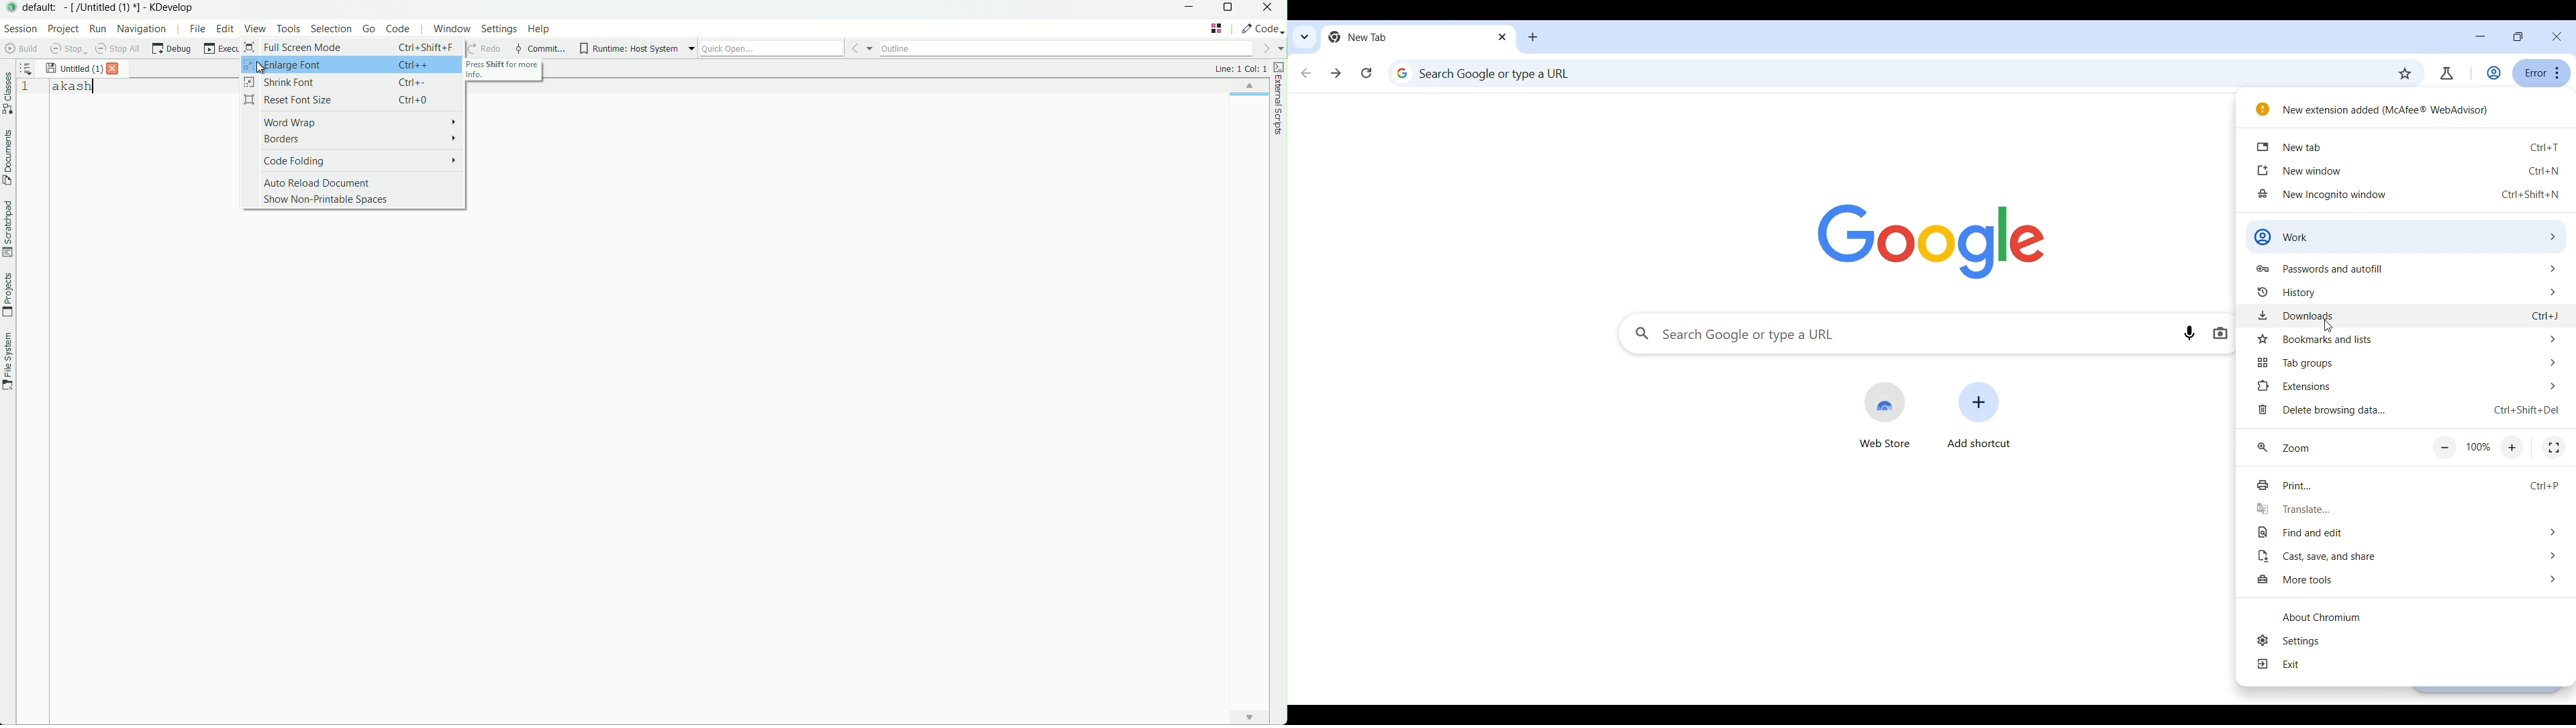 The height and width of the screenshot is (728, 2576). What do you see at coordinates (2408, 362) in the screenshot?
I see `Tab group ` at bounding box center [2408, 362].